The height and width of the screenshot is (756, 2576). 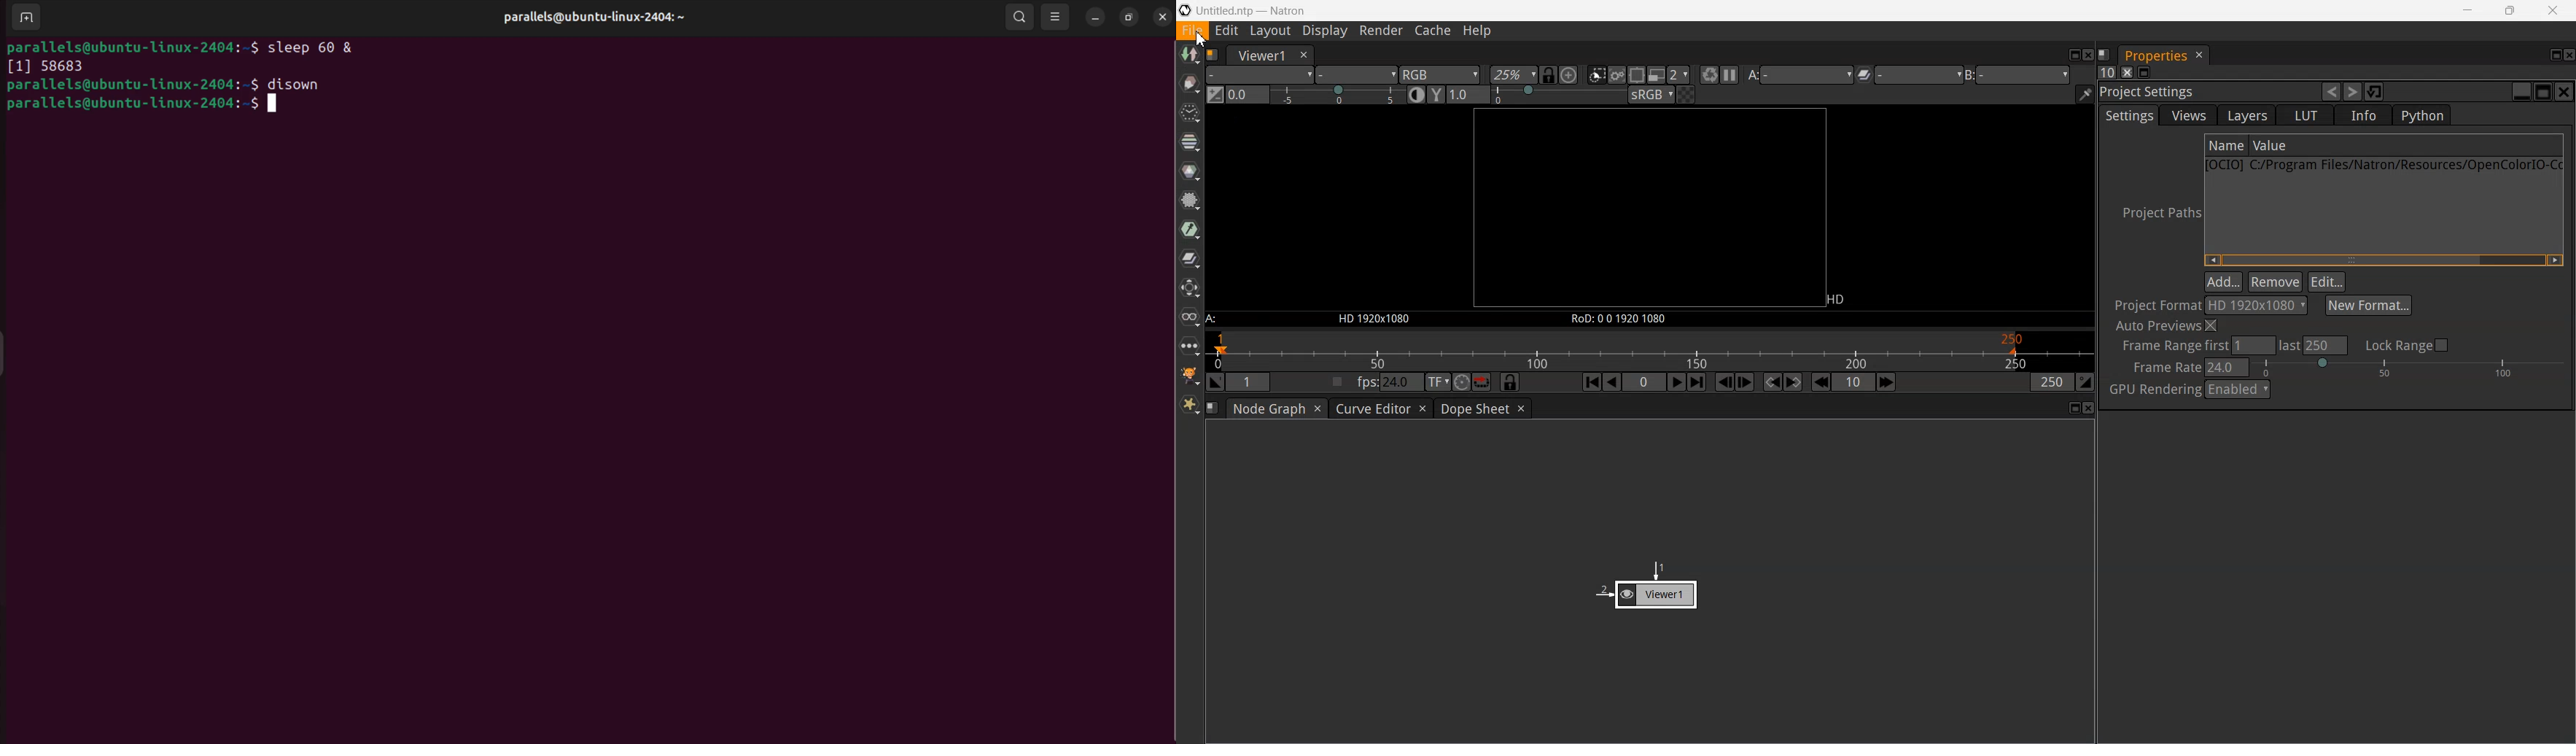 What do you see at coordinates (1697, 381) in the screenshot?
I see `Last Frame` at bounding box center [1697, 381].